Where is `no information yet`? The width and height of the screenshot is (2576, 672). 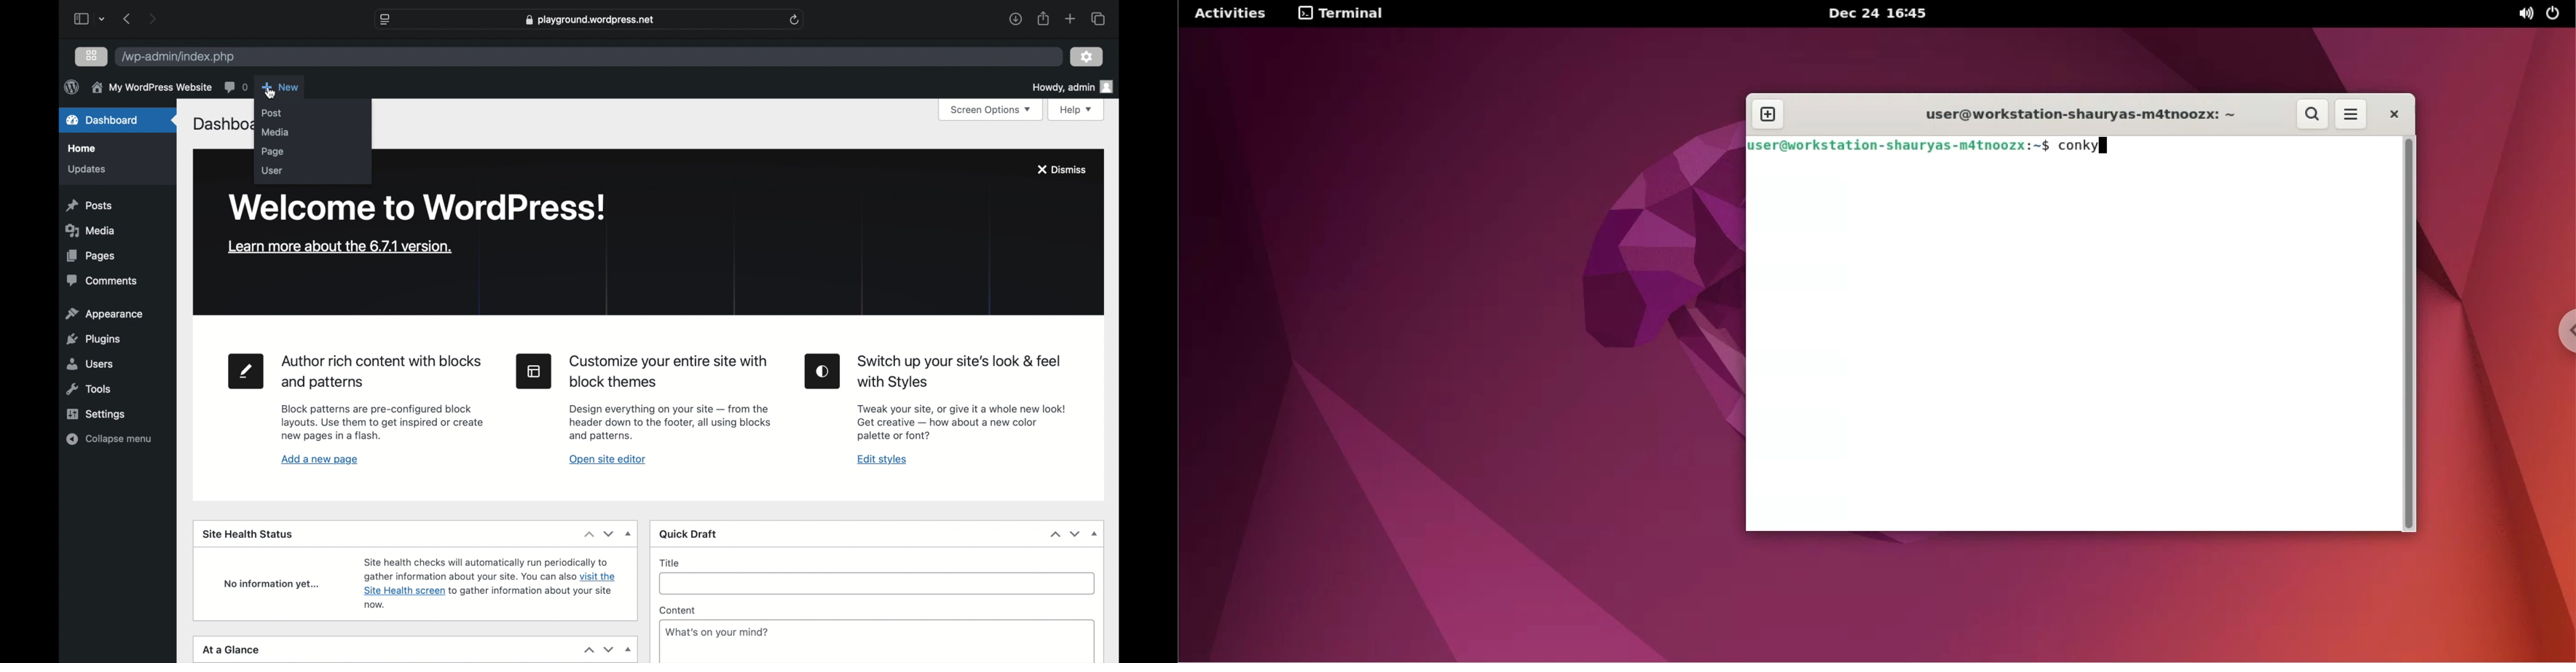
no information yet is located at coordinates (271, 584).